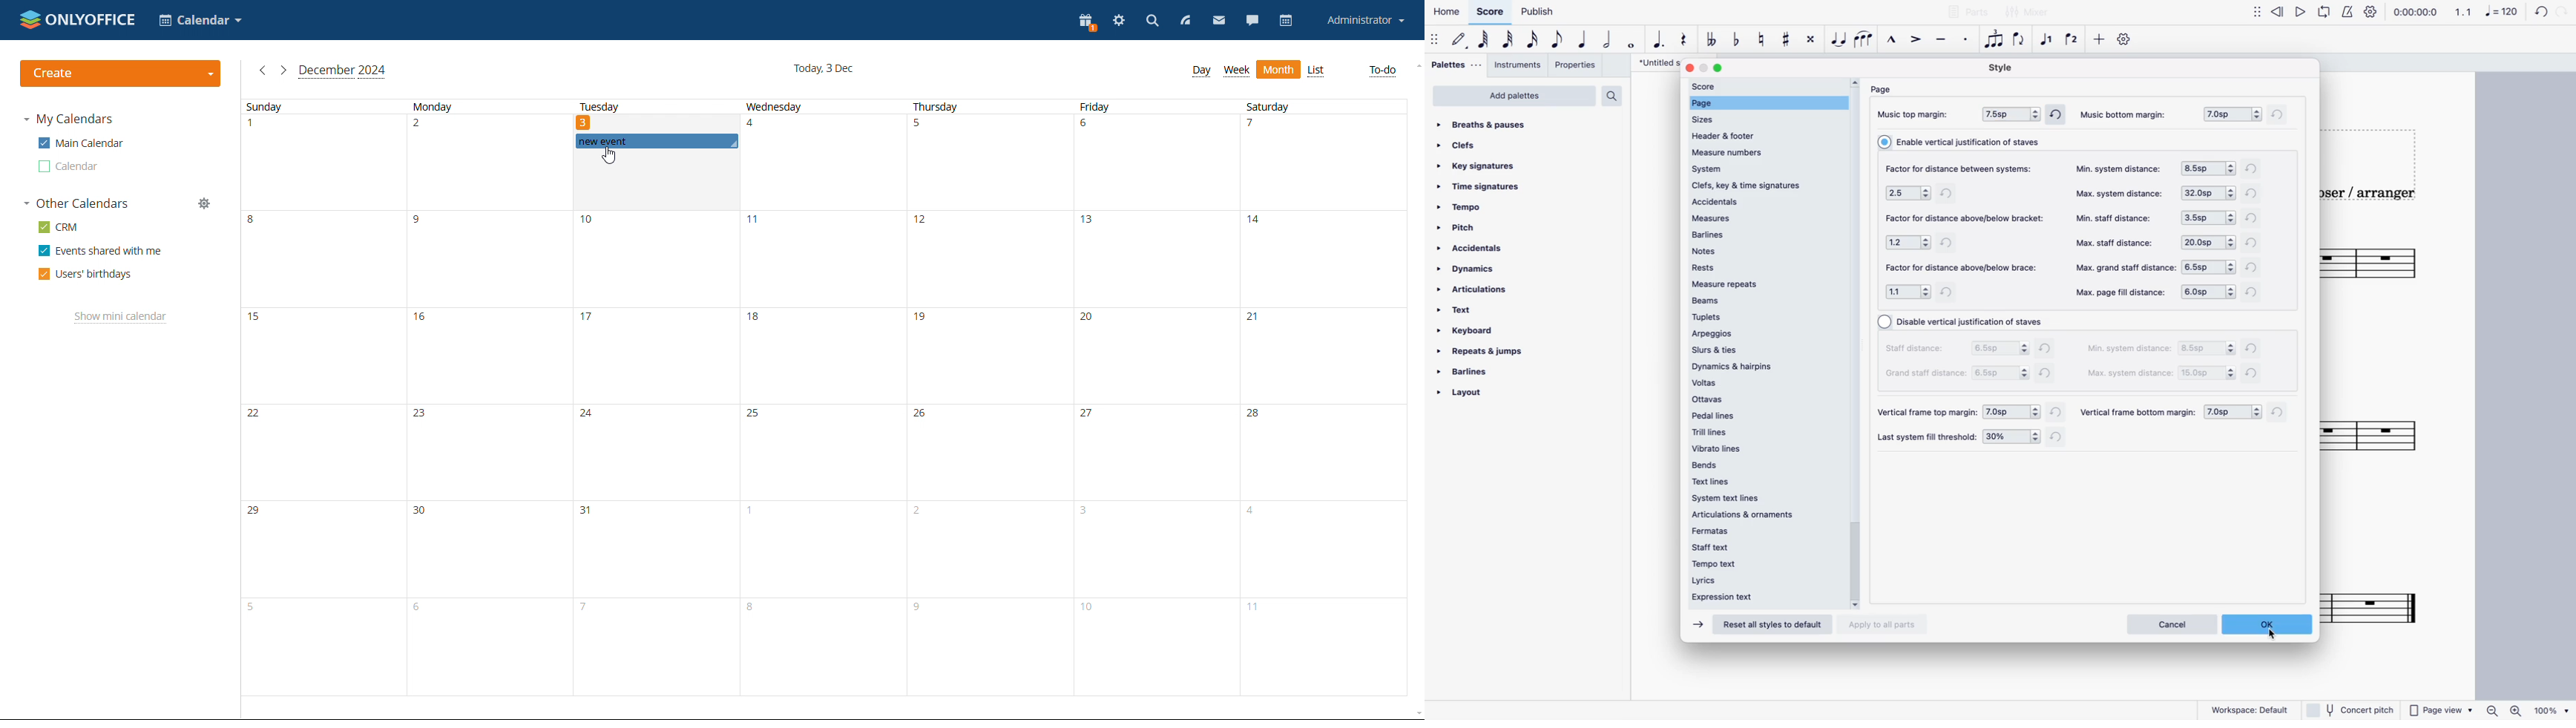  Describe the element at coordinates (1151, 22) in the screenshot. I see `search` at that location.